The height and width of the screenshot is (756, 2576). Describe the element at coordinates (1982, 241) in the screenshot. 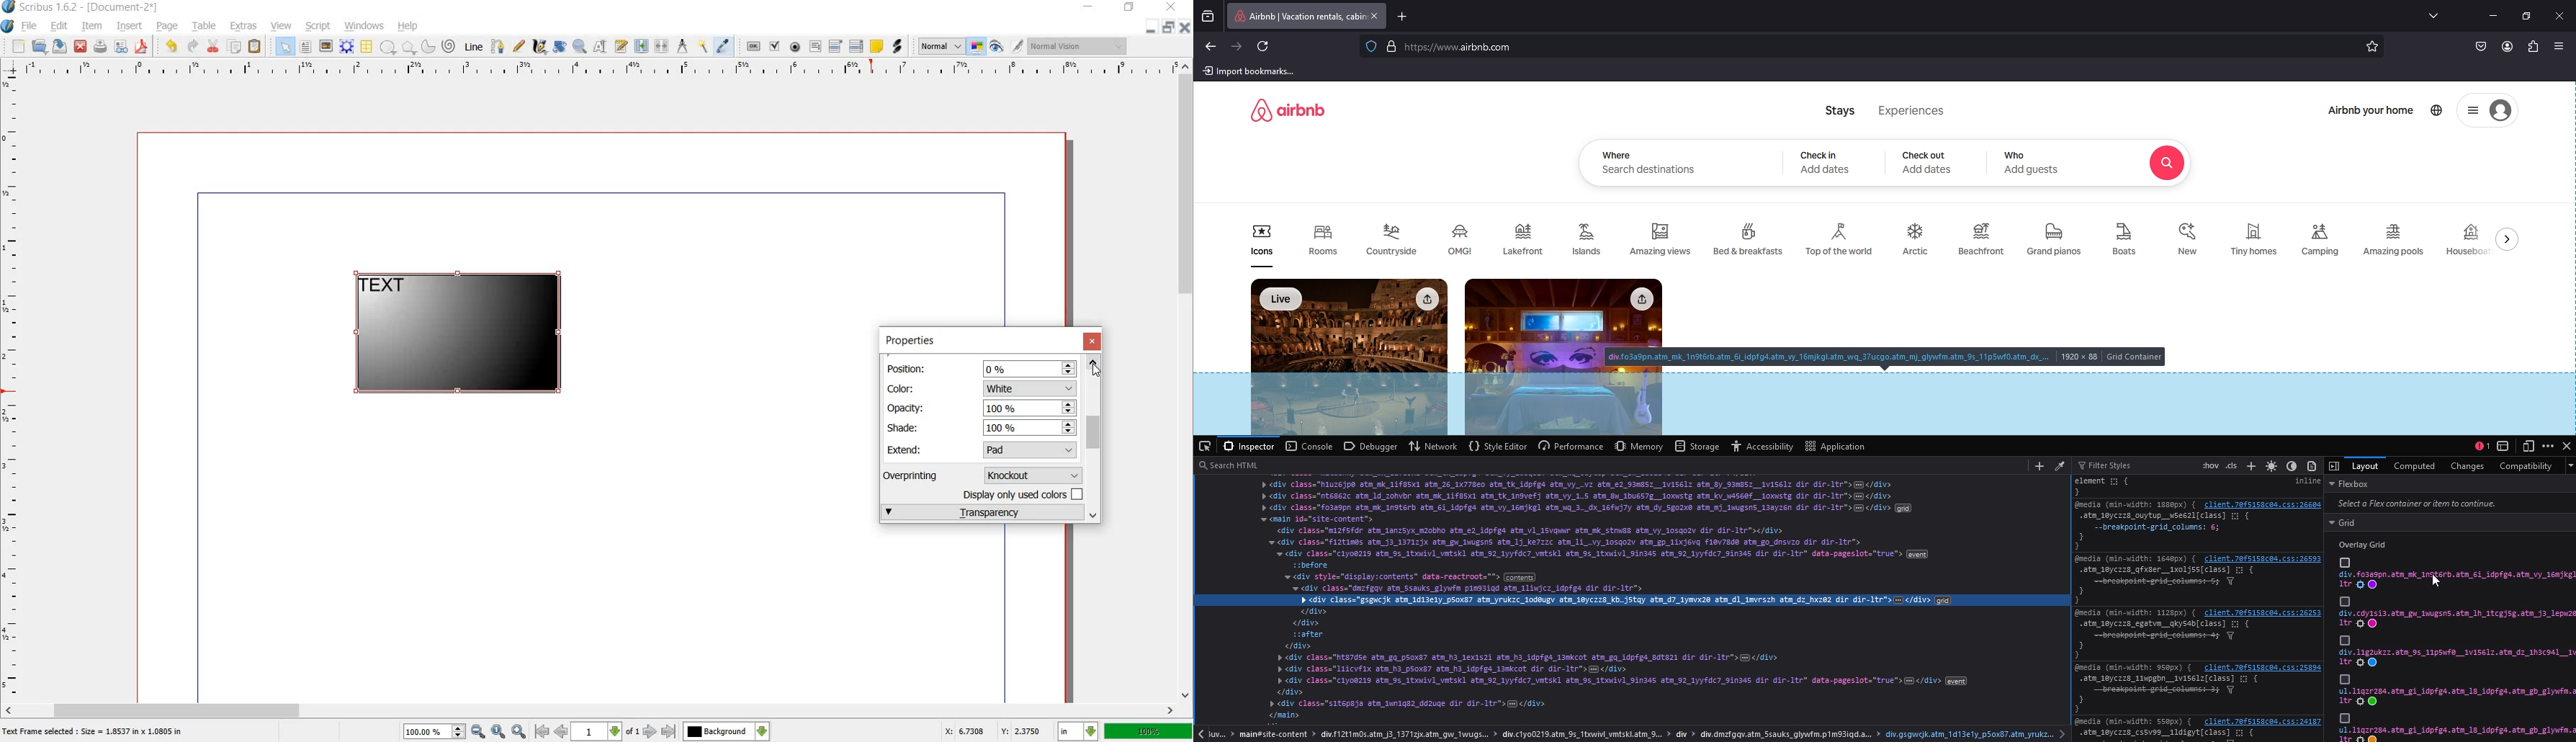

I see `Beachfront` at that location.